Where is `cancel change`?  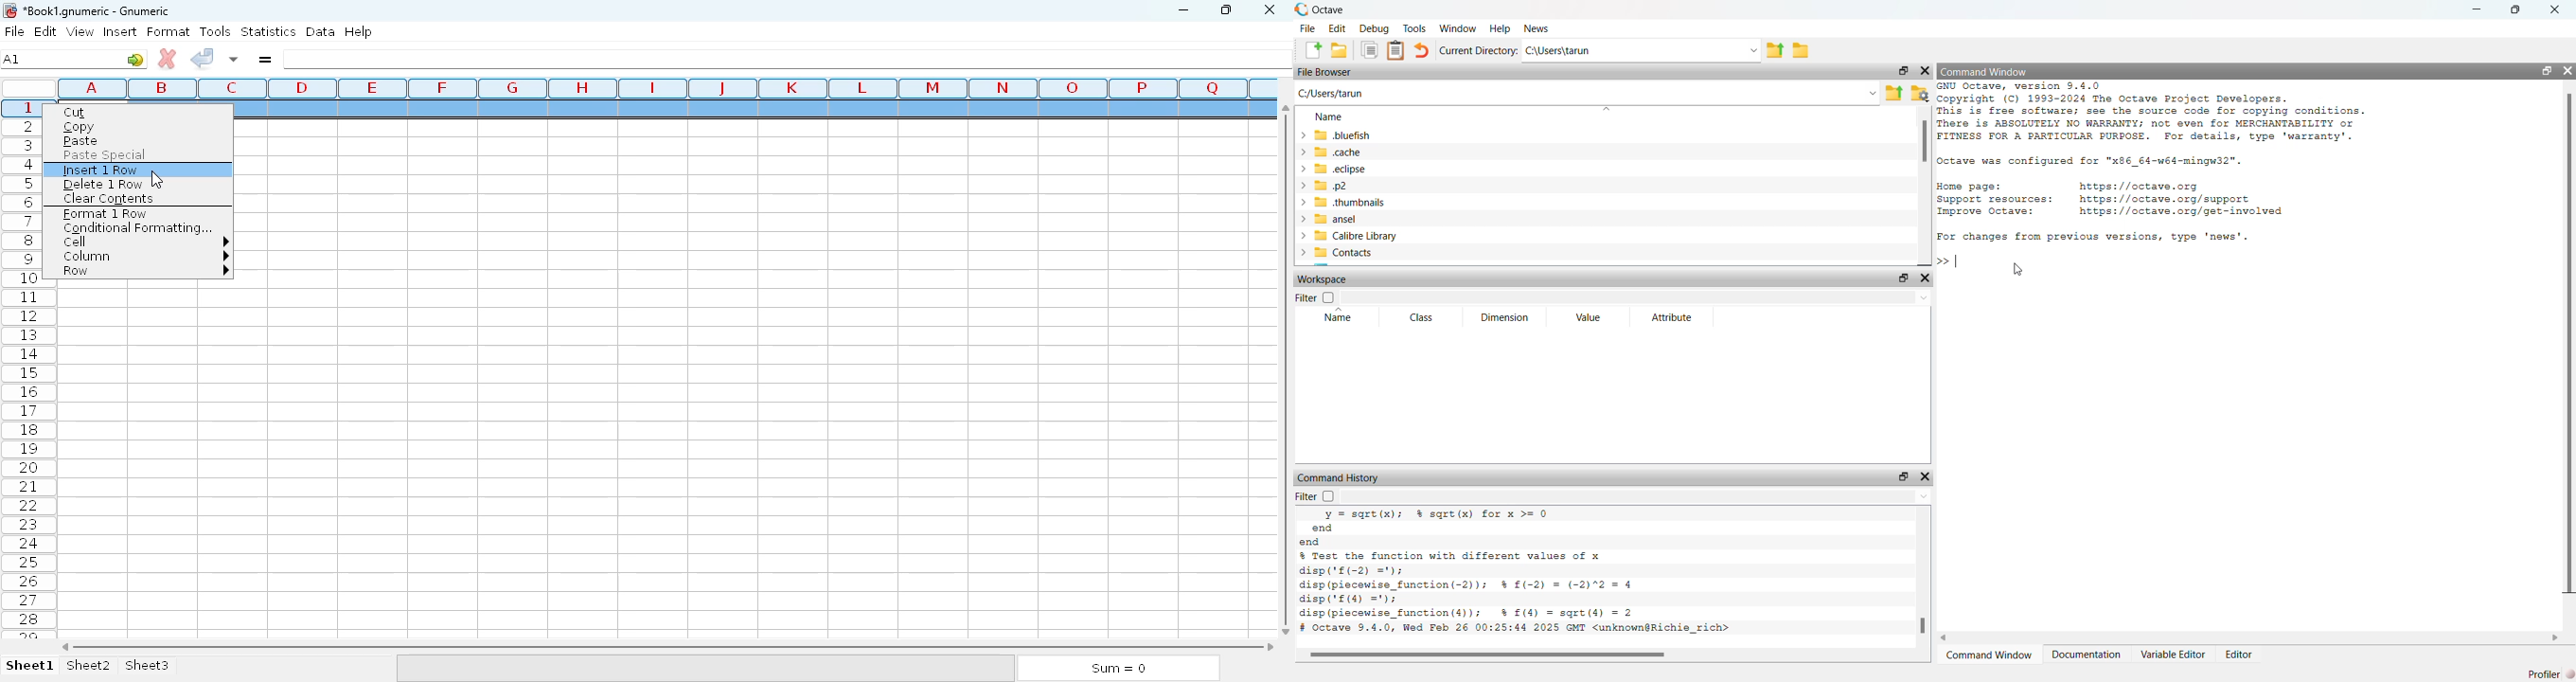
cancel change is located at coordinates (168, 59).